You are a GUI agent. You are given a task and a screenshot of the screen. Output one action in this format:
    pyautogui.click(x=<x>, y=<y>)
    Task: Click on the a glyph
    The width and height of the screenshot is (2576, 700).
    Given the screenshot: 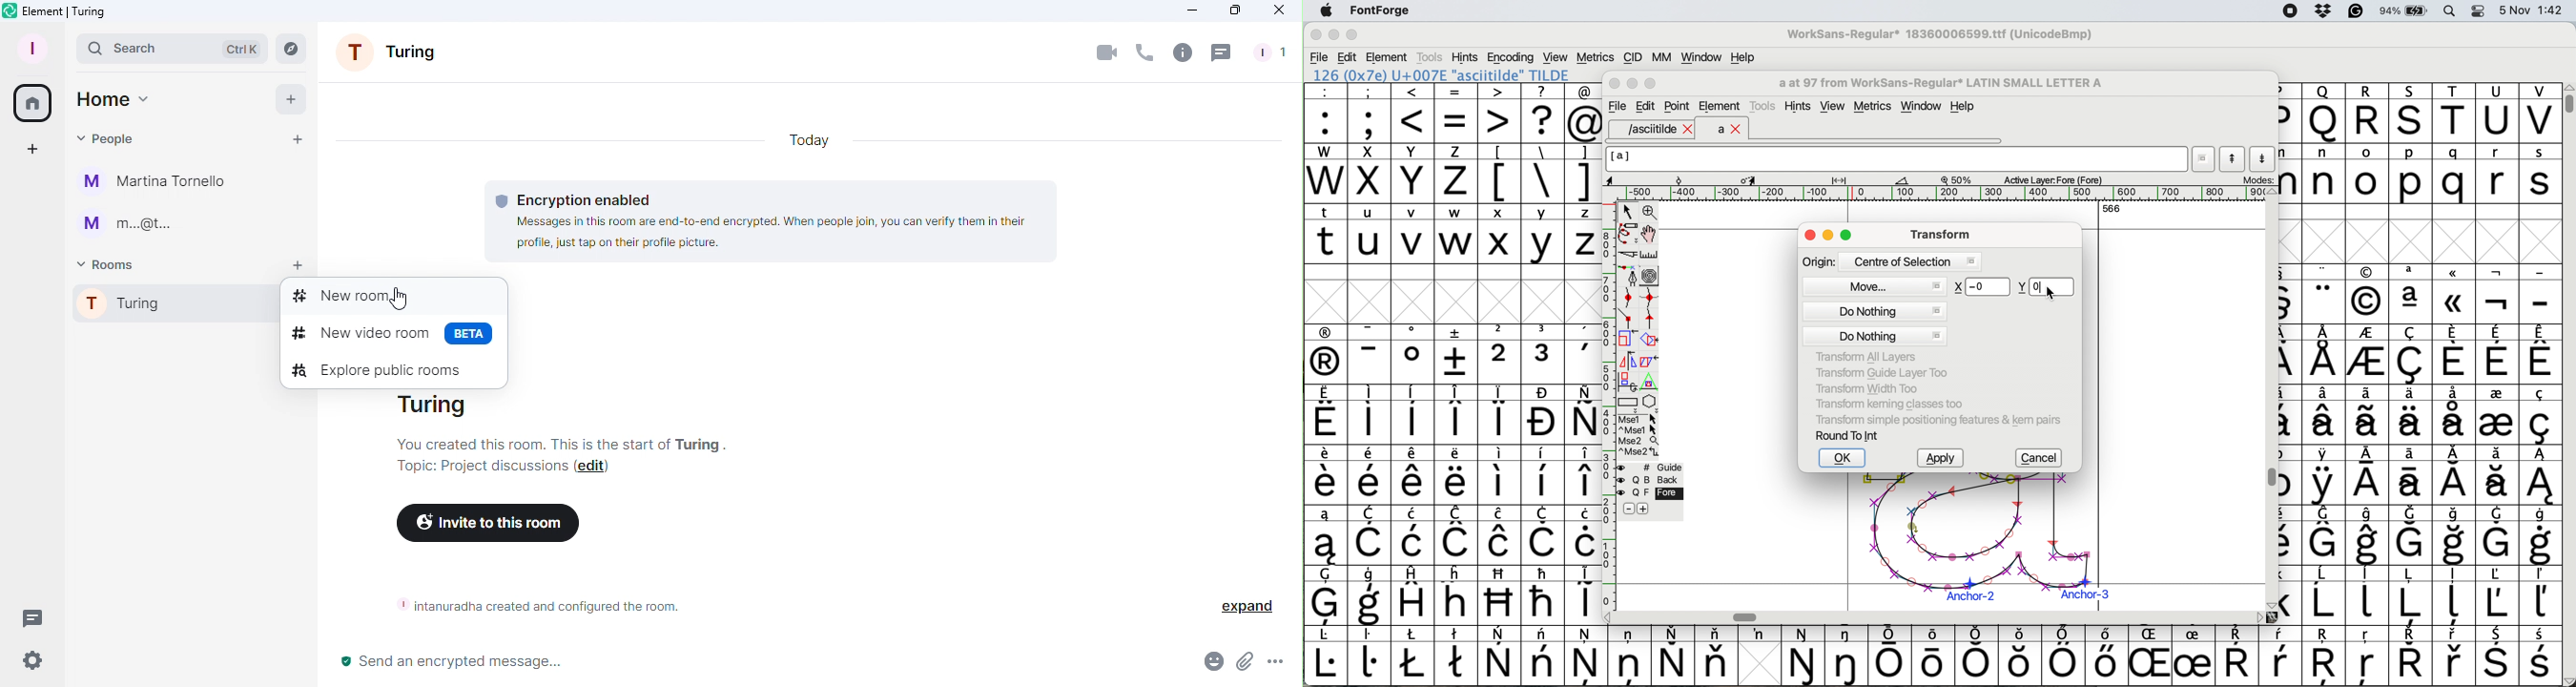 What is the action you would take?
    pyautogui.click(x=1978, y=541)
    